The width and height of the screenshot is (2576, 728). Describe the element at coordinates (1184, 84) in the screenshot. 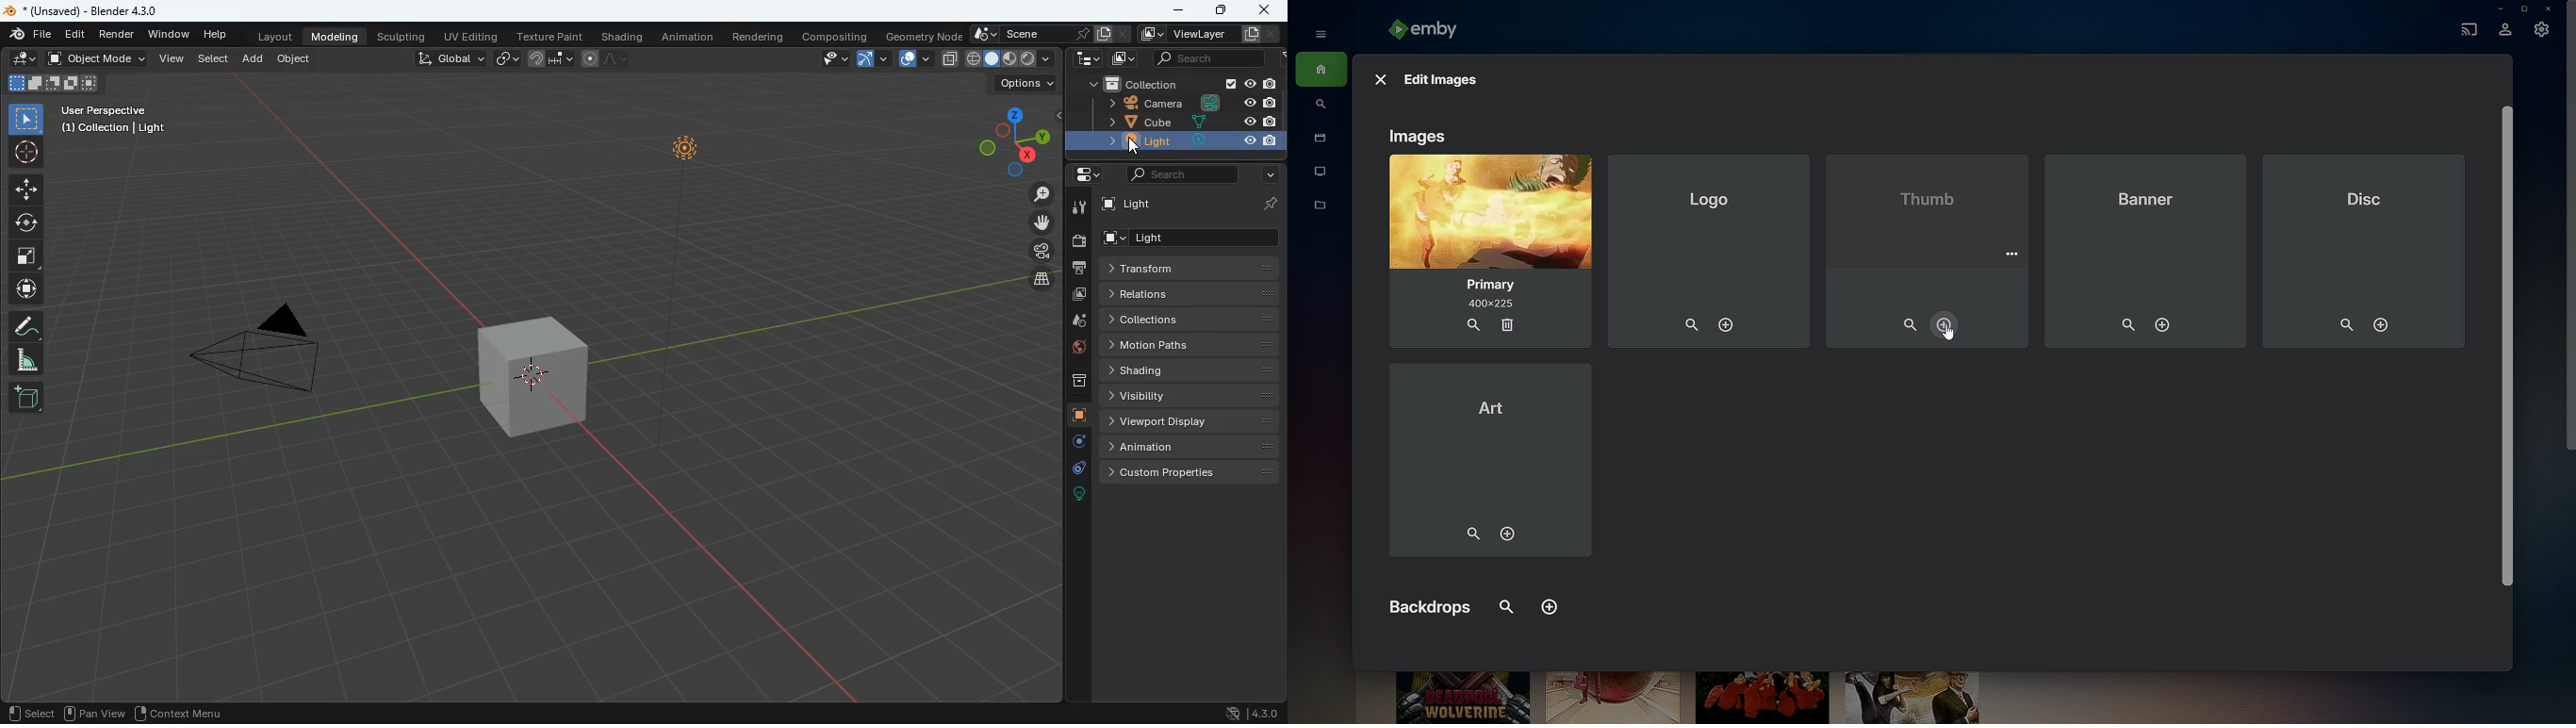

I see `Collection` at that location.